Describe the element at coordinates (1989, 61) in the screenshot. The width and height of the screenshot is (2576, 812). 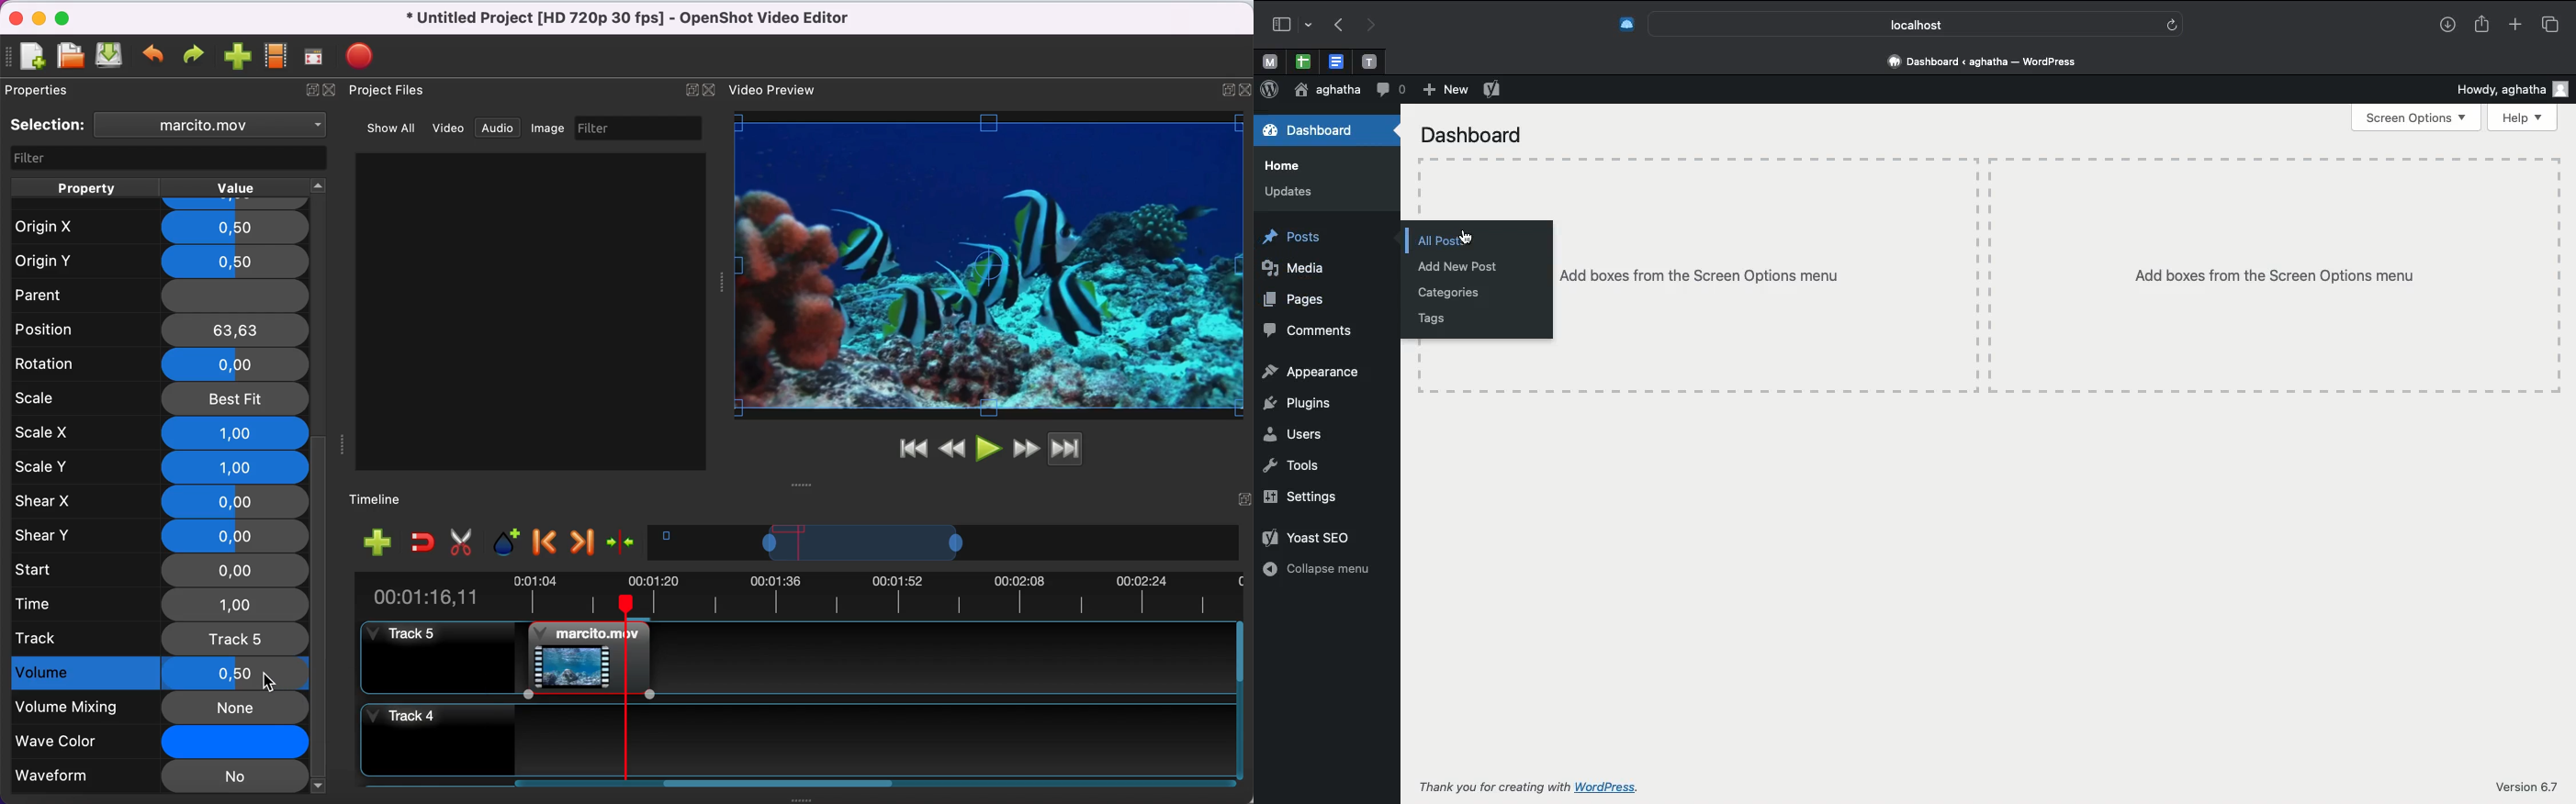
I see `Dashboard « aghatha — WordPress.` at that location.